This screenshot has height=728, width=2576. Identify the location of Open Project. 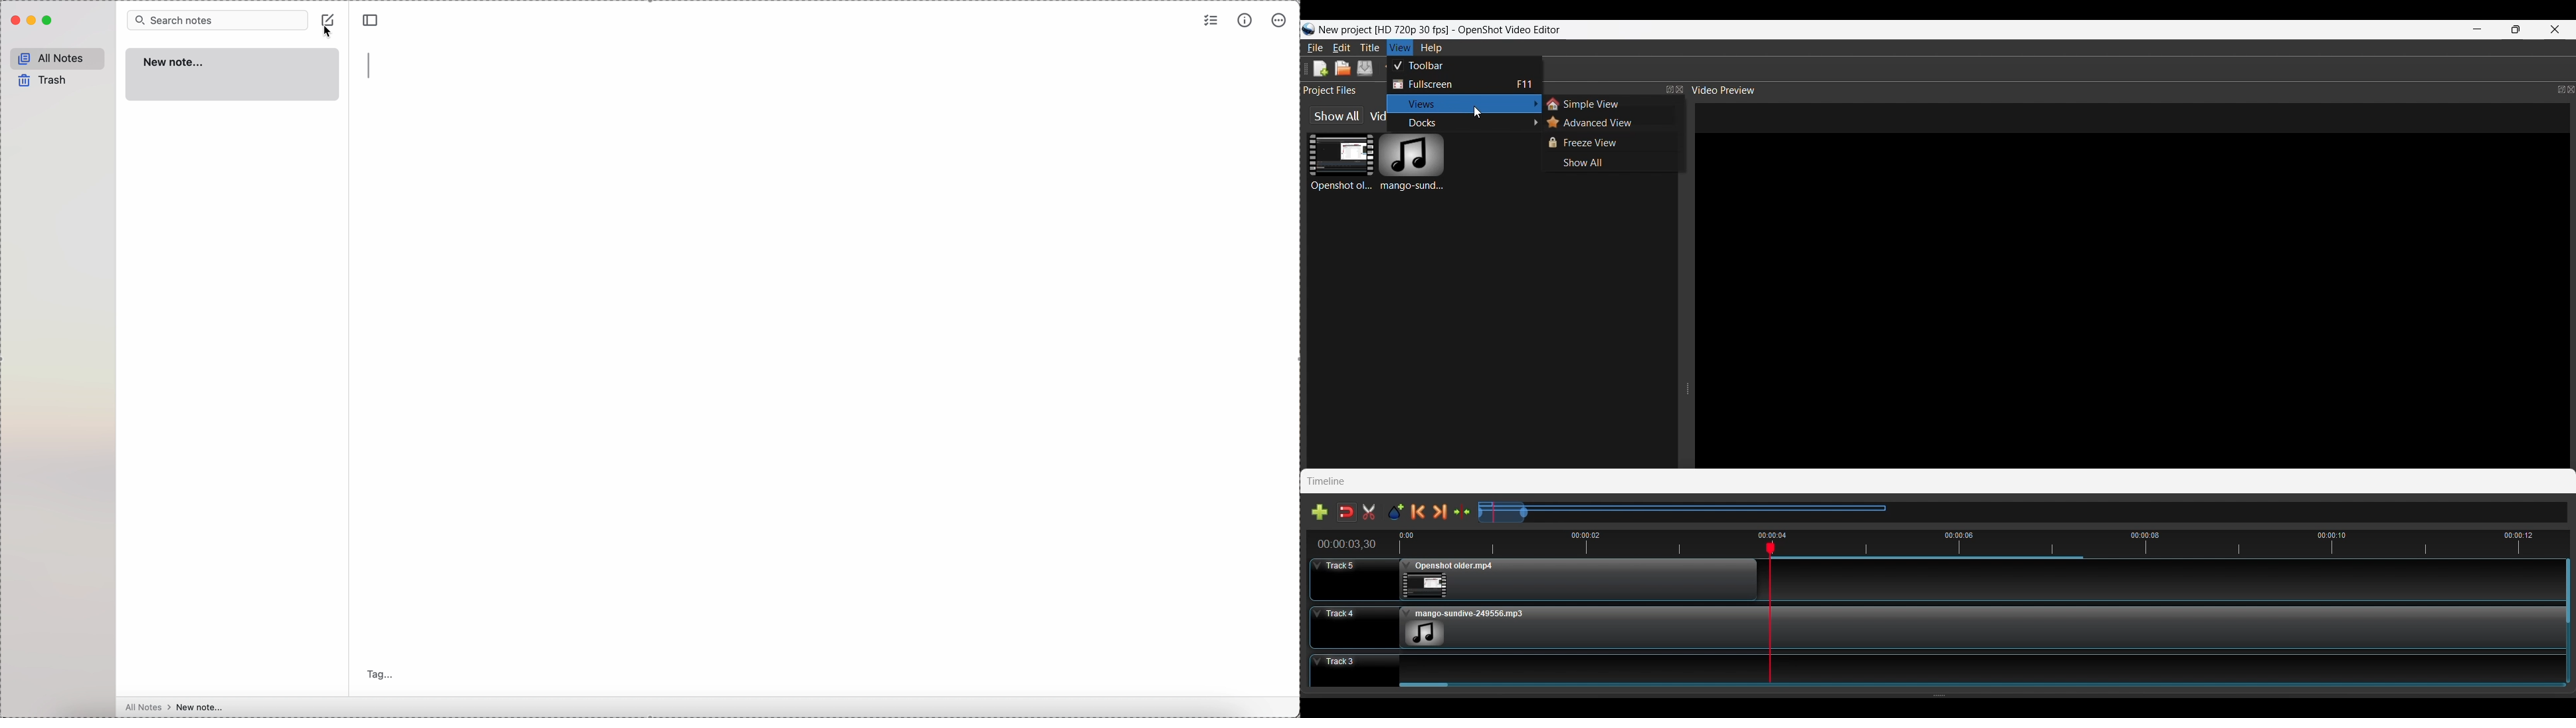
(1343, 68).